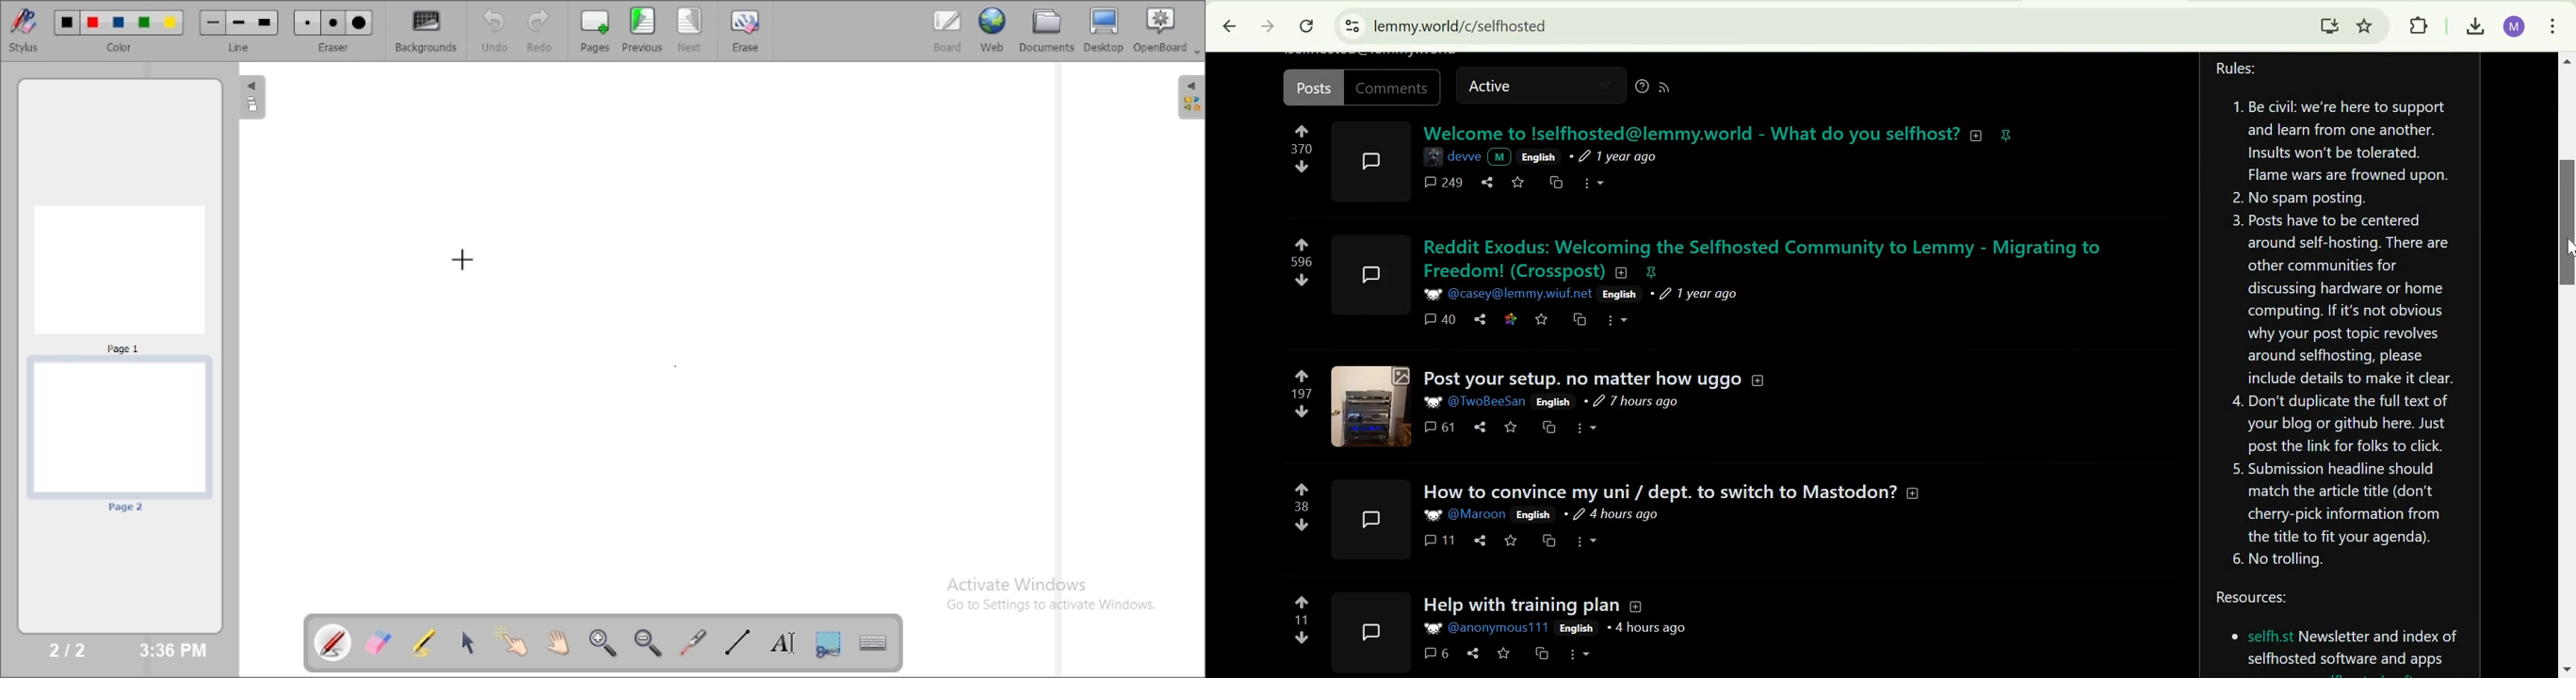 The image size is (2576, 700). I want to click on pinnned, so click(2007, 135).